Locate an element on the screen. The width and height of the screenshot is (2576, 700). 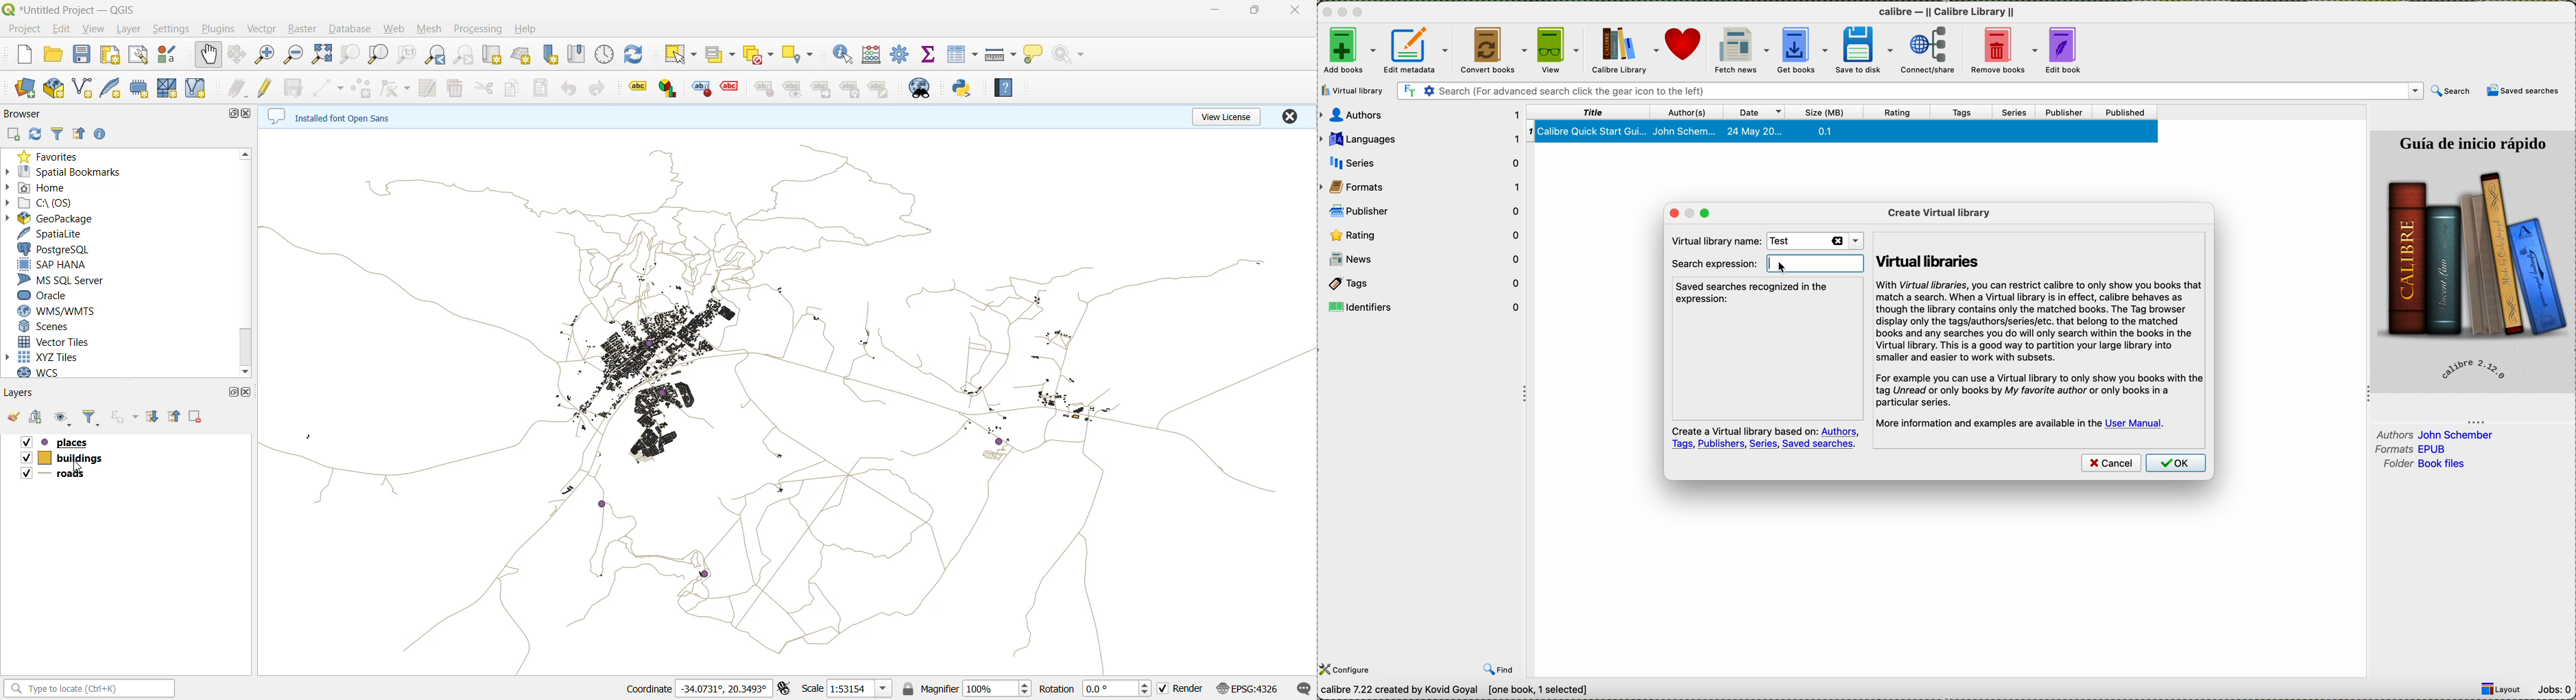
connect/share is located at coordinates (1935, 51).